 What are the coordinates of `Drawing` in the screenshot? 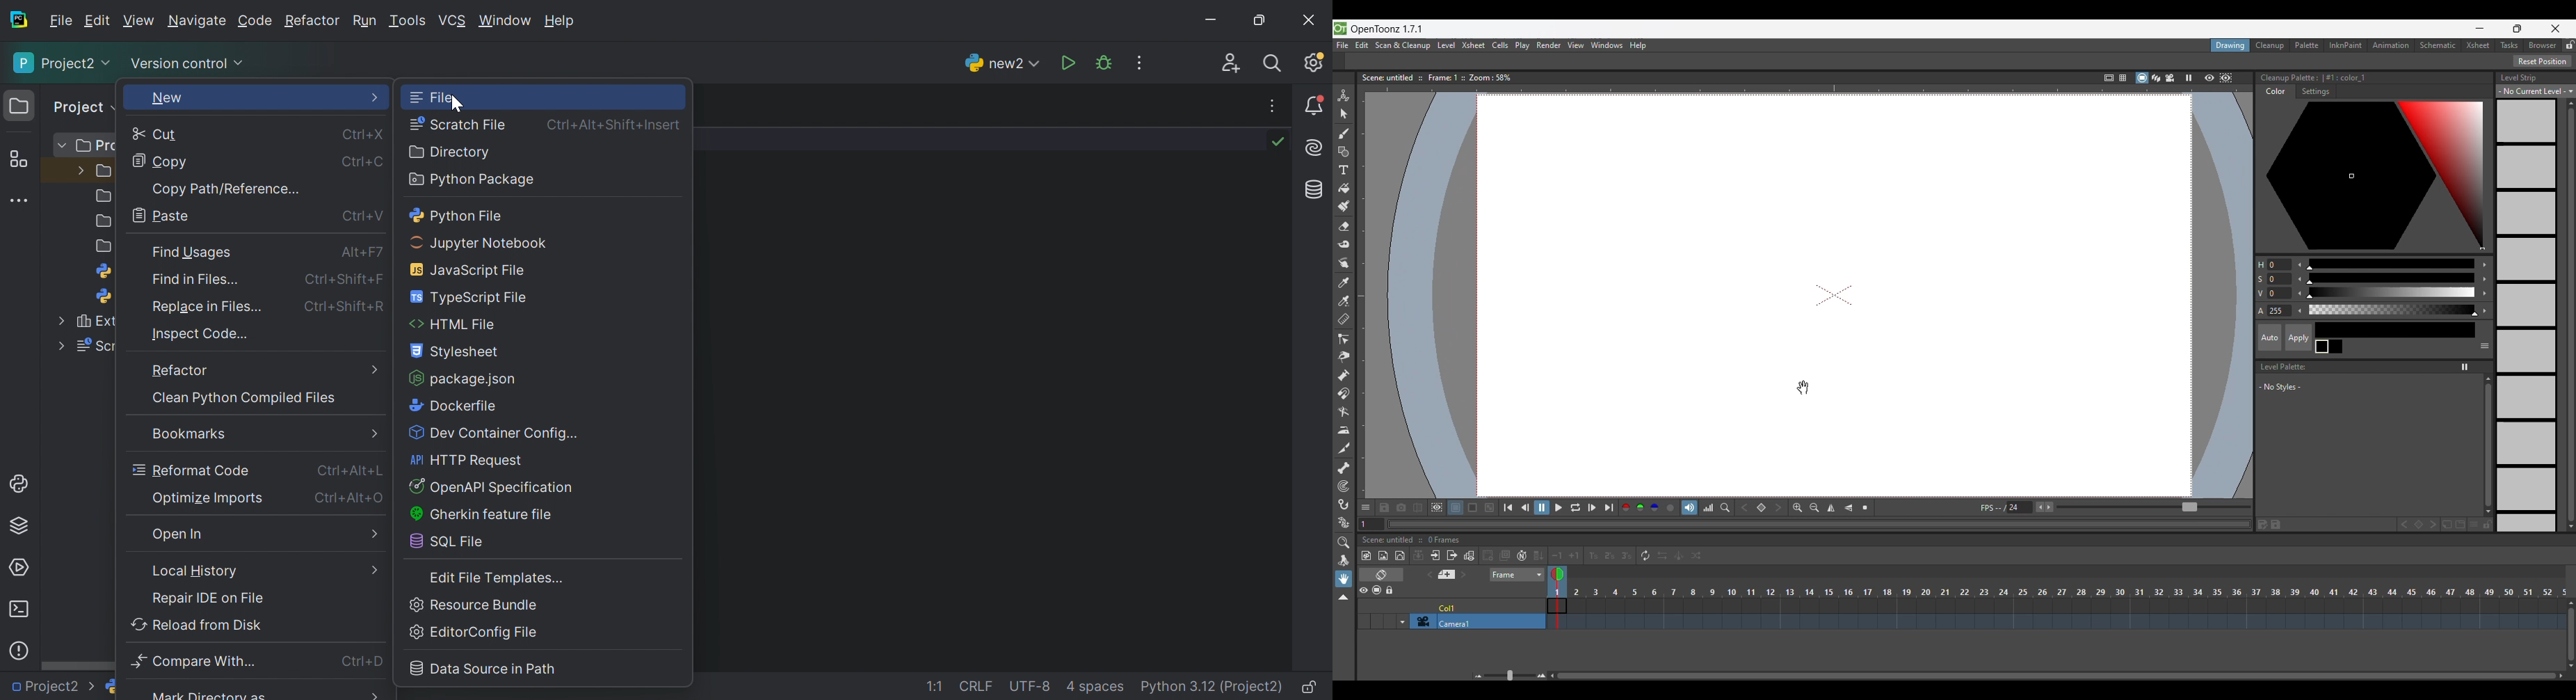 It's located at (2230, 45).